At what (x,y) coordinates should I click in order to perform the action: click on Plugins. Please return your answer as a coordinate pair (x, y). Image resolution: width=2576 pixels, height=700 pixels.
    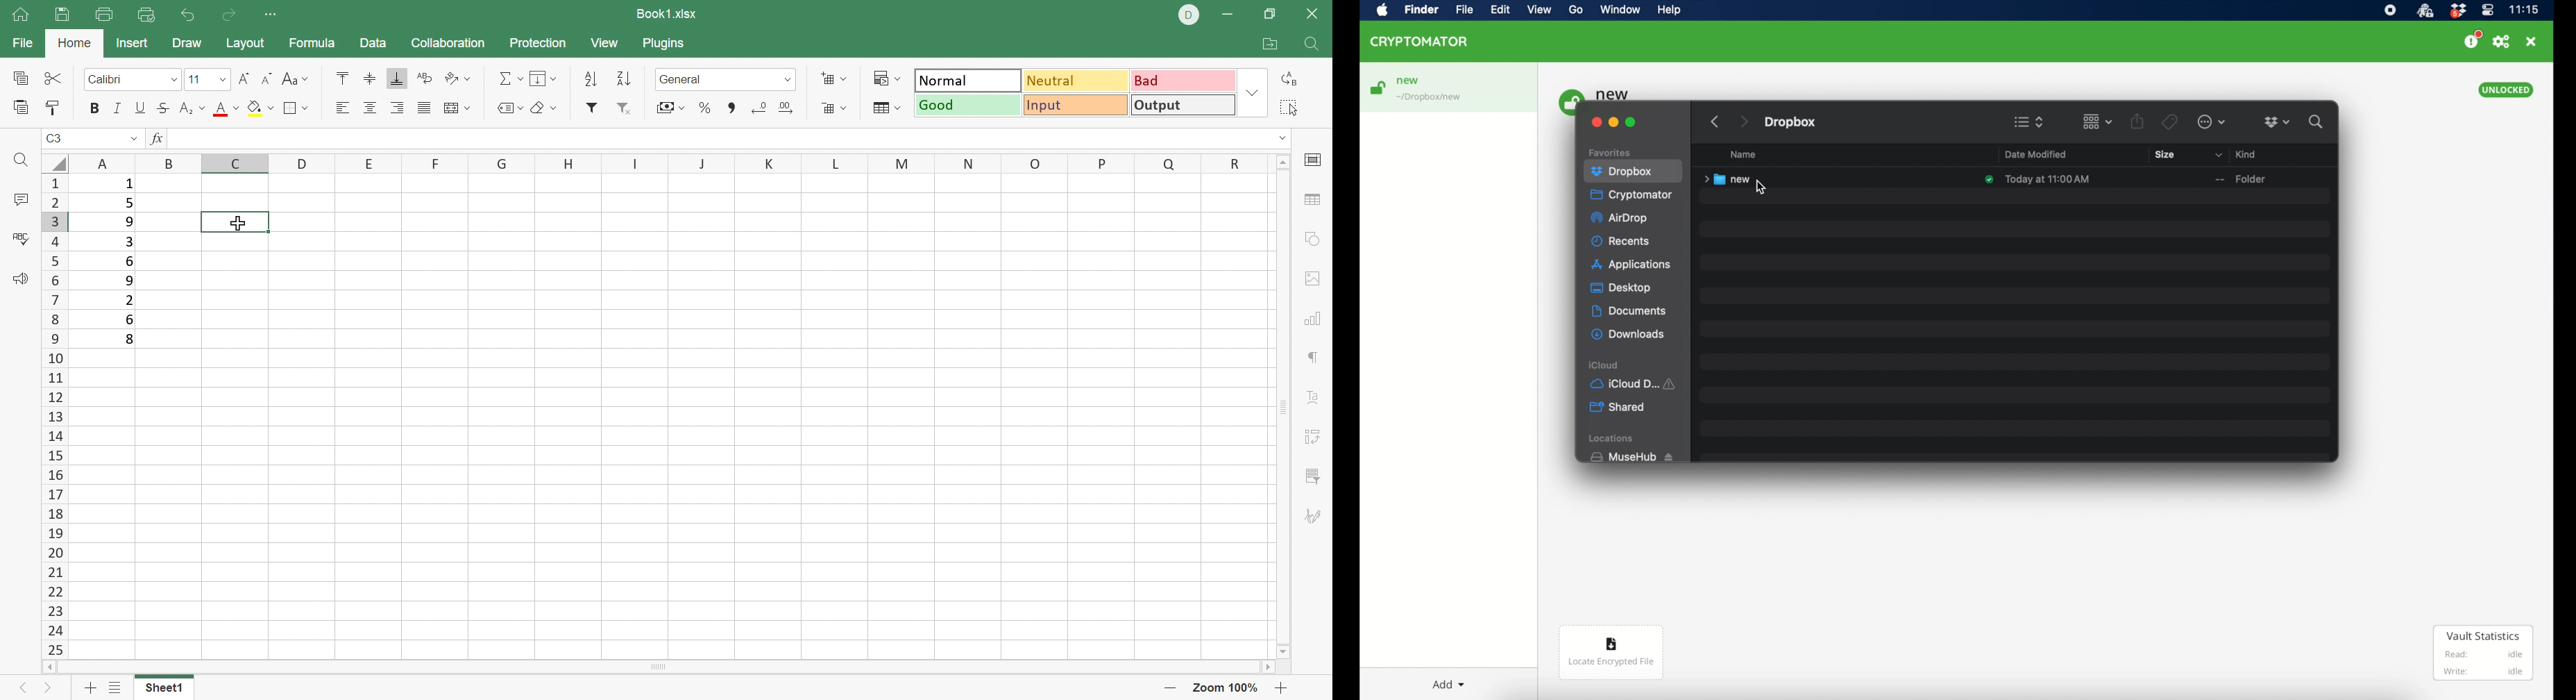
    Looking at the image, I should click on (665, 44).